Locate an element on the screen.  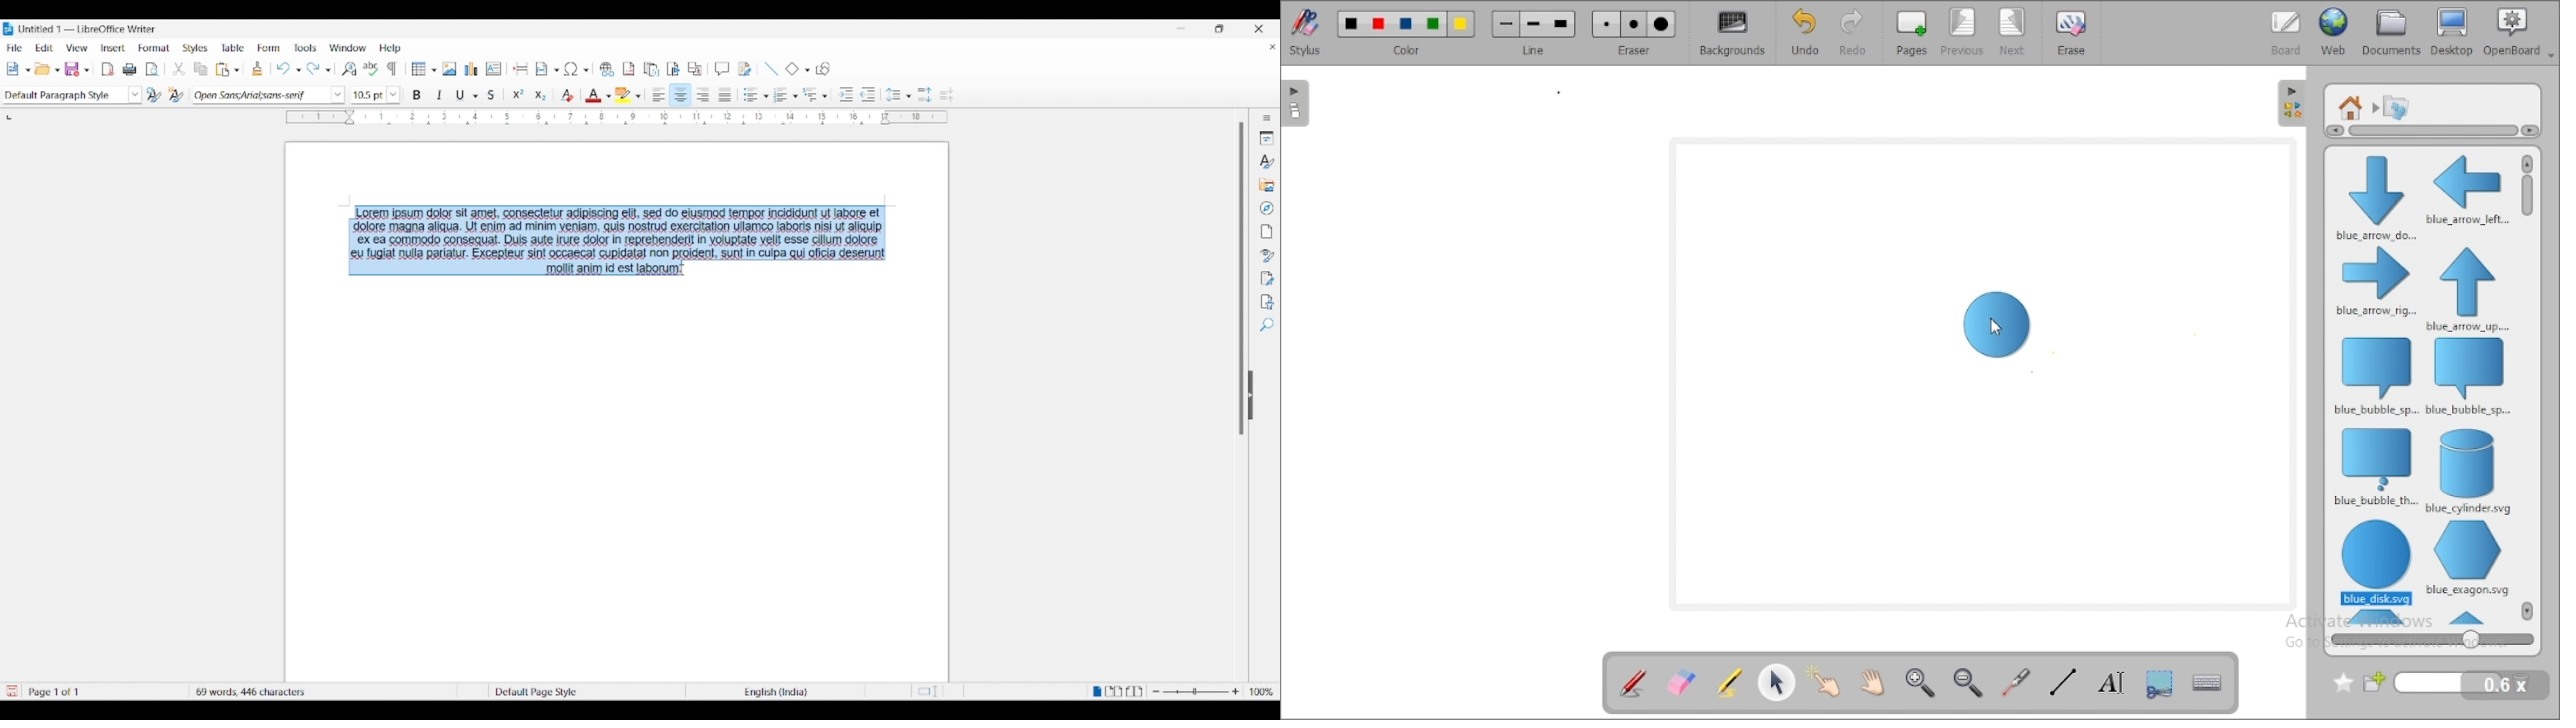
Copy is located at coordinates (201, 69).